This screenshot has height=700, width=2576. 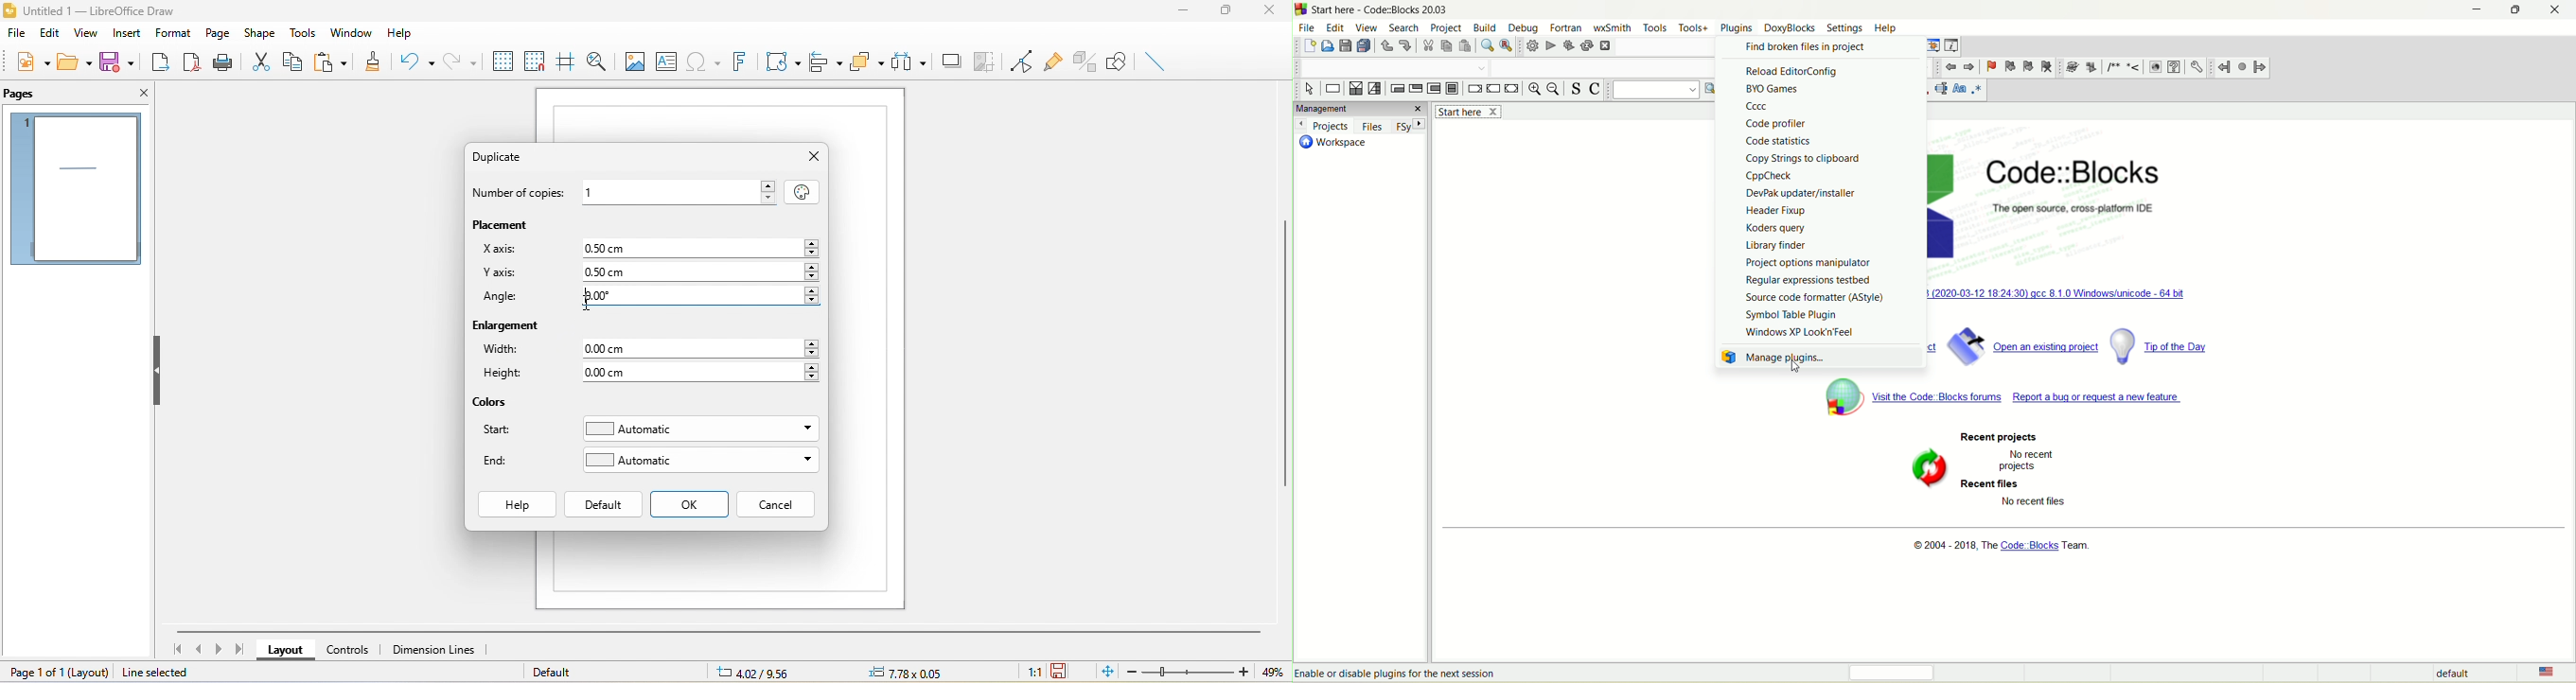 I want to click on open, so click(x=1326, y=48).